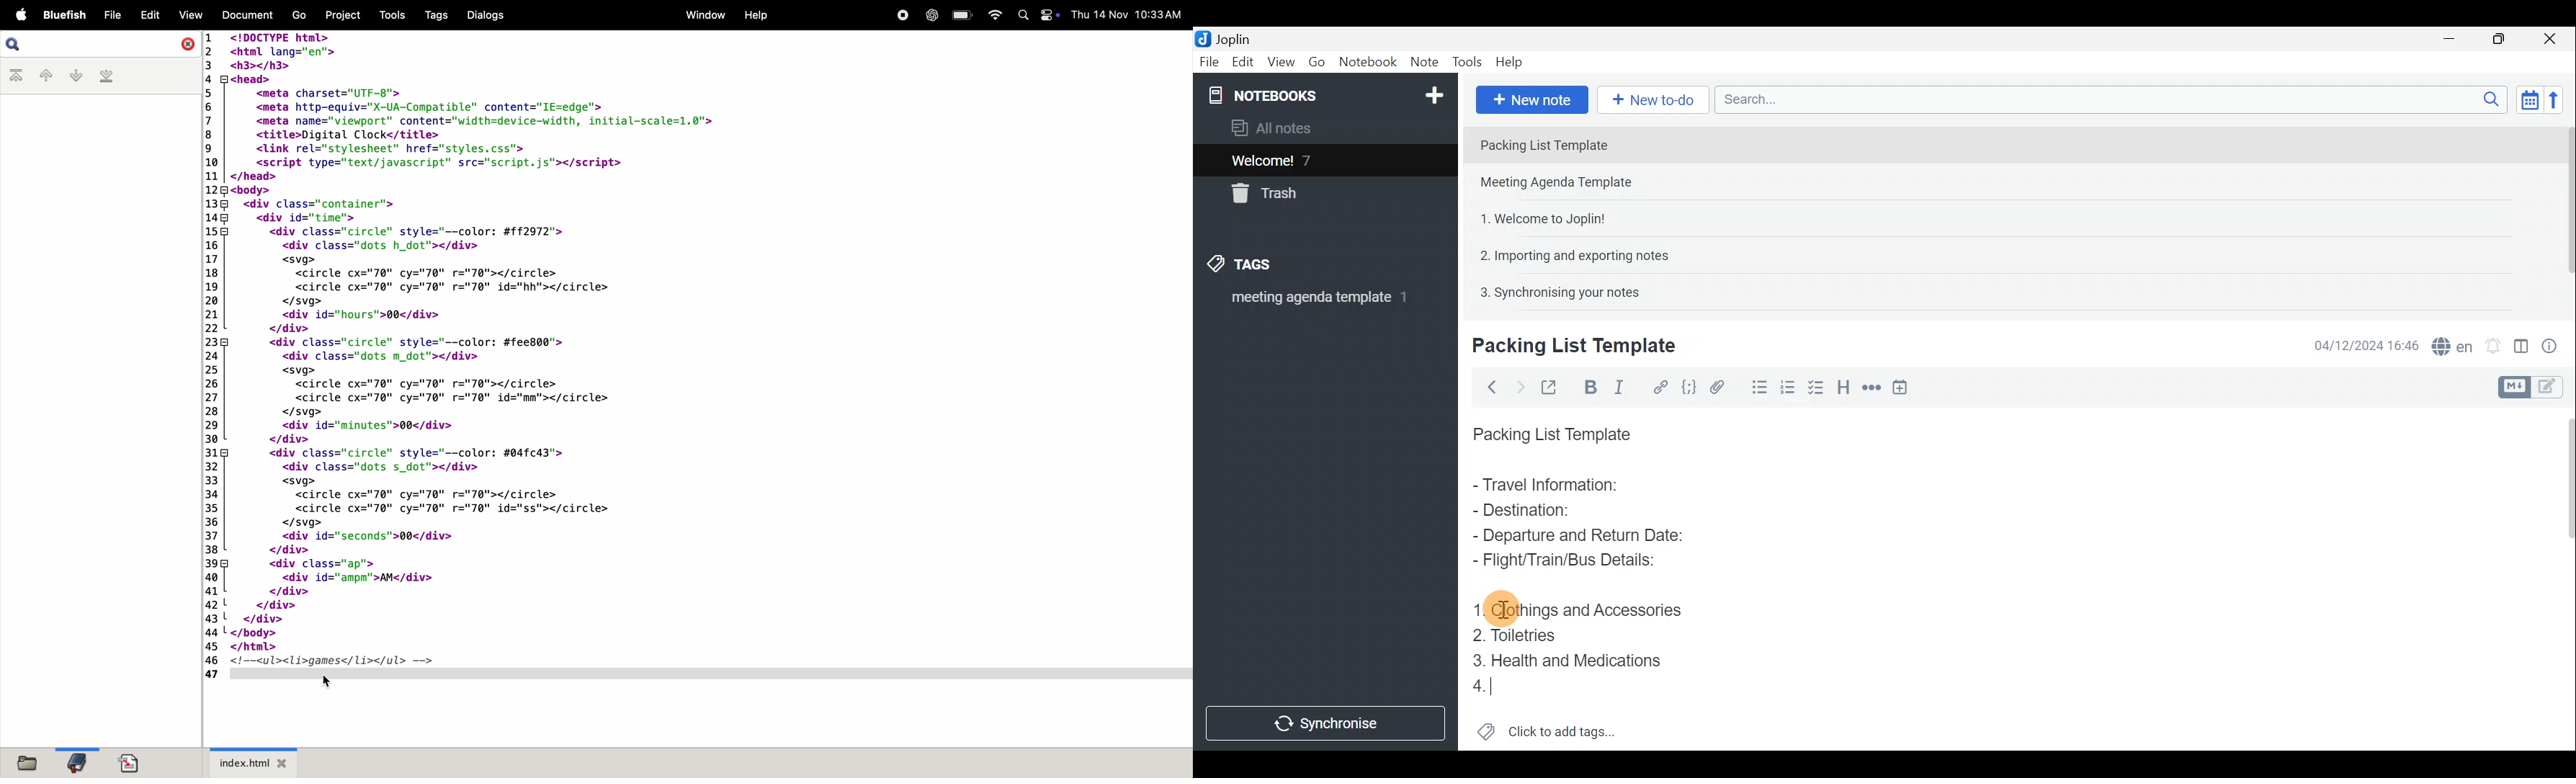 The height and width of the screenshot is (784, 2576). What do you see at coordinates (1367, 64) in the screenshot?
I see `Notebook` at bounding box center [1367, 64].